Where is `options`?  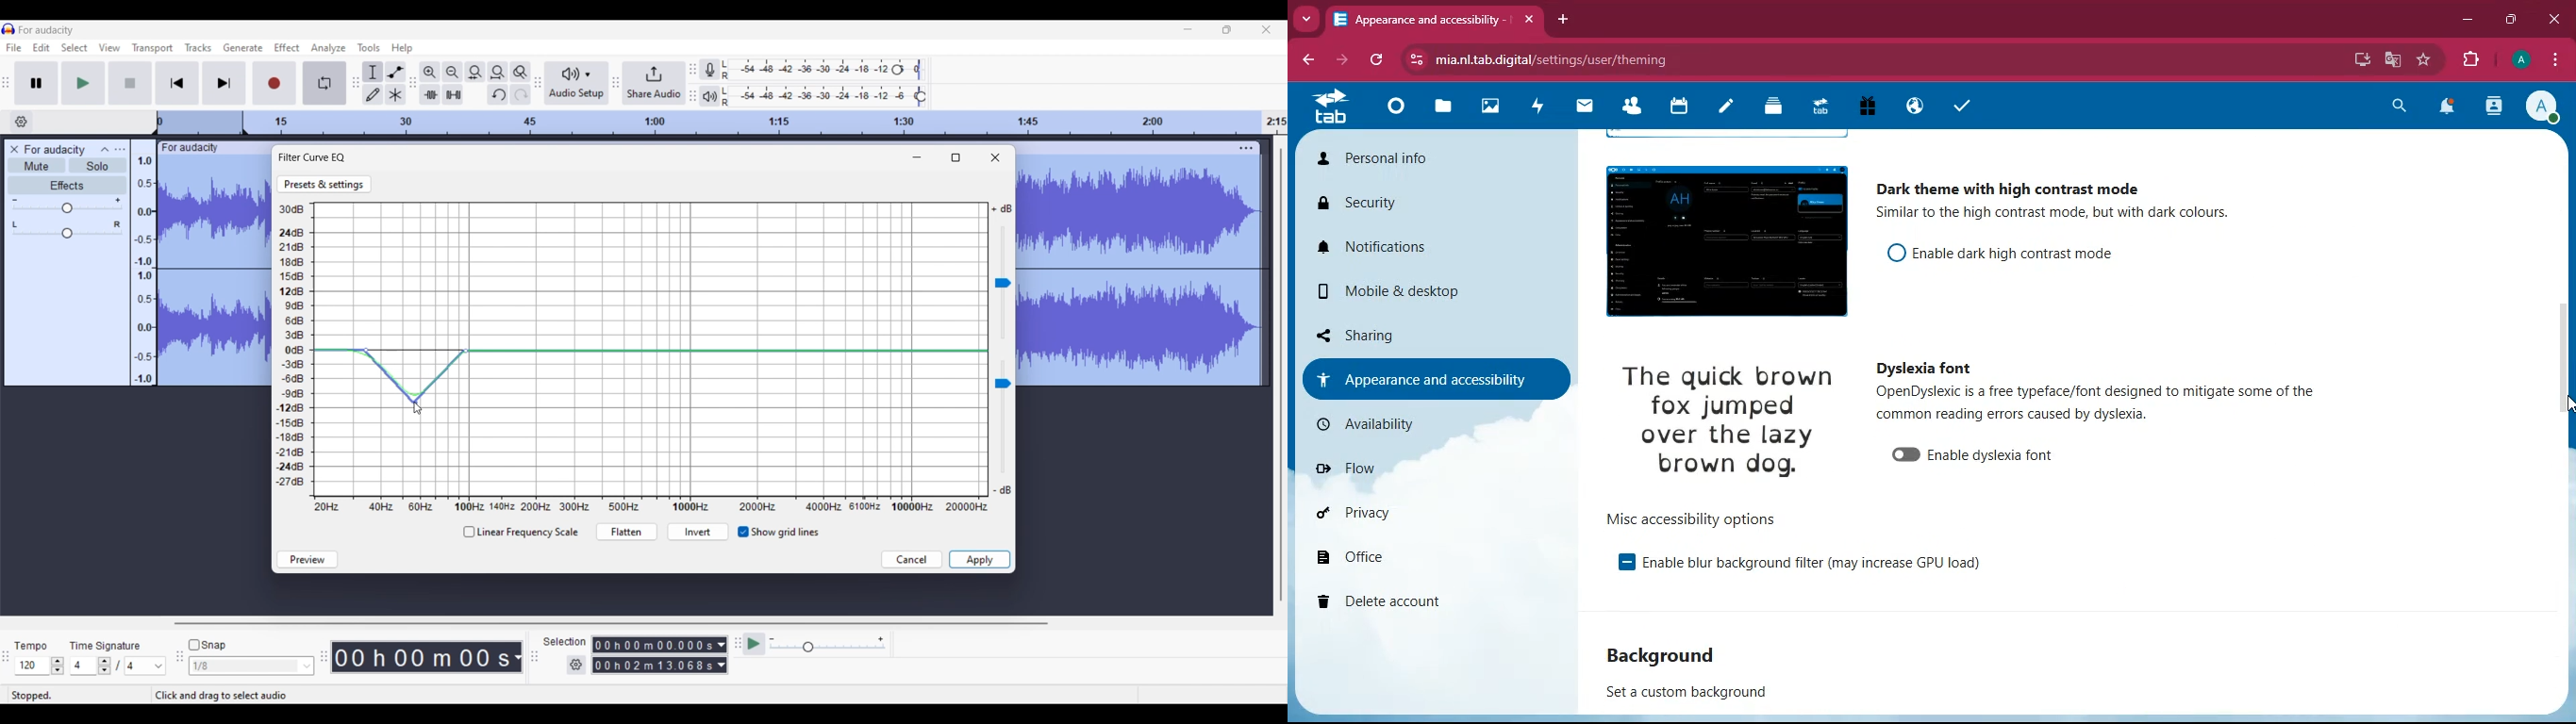
options is located at coordinates (1693, 518).